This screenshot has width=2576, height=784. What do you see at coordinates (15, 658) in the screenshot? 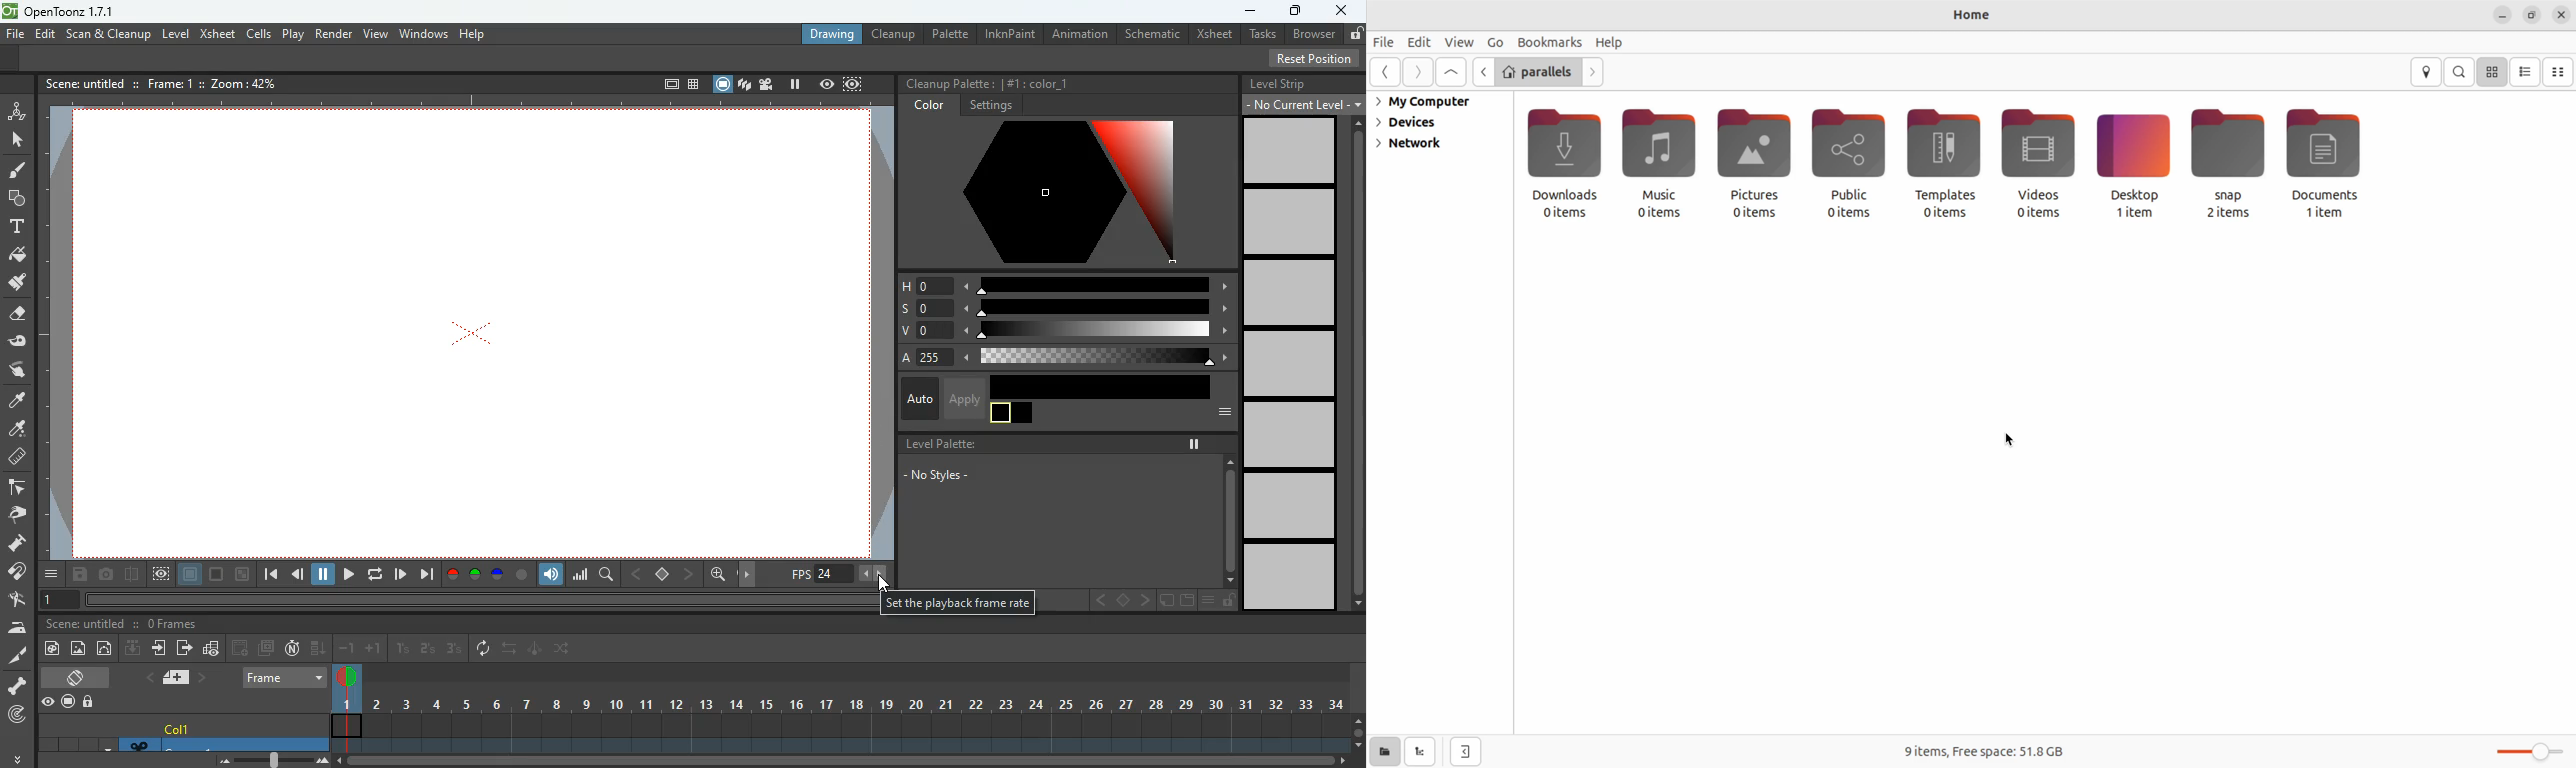
I see `cut` at bounding box center [15, 658].